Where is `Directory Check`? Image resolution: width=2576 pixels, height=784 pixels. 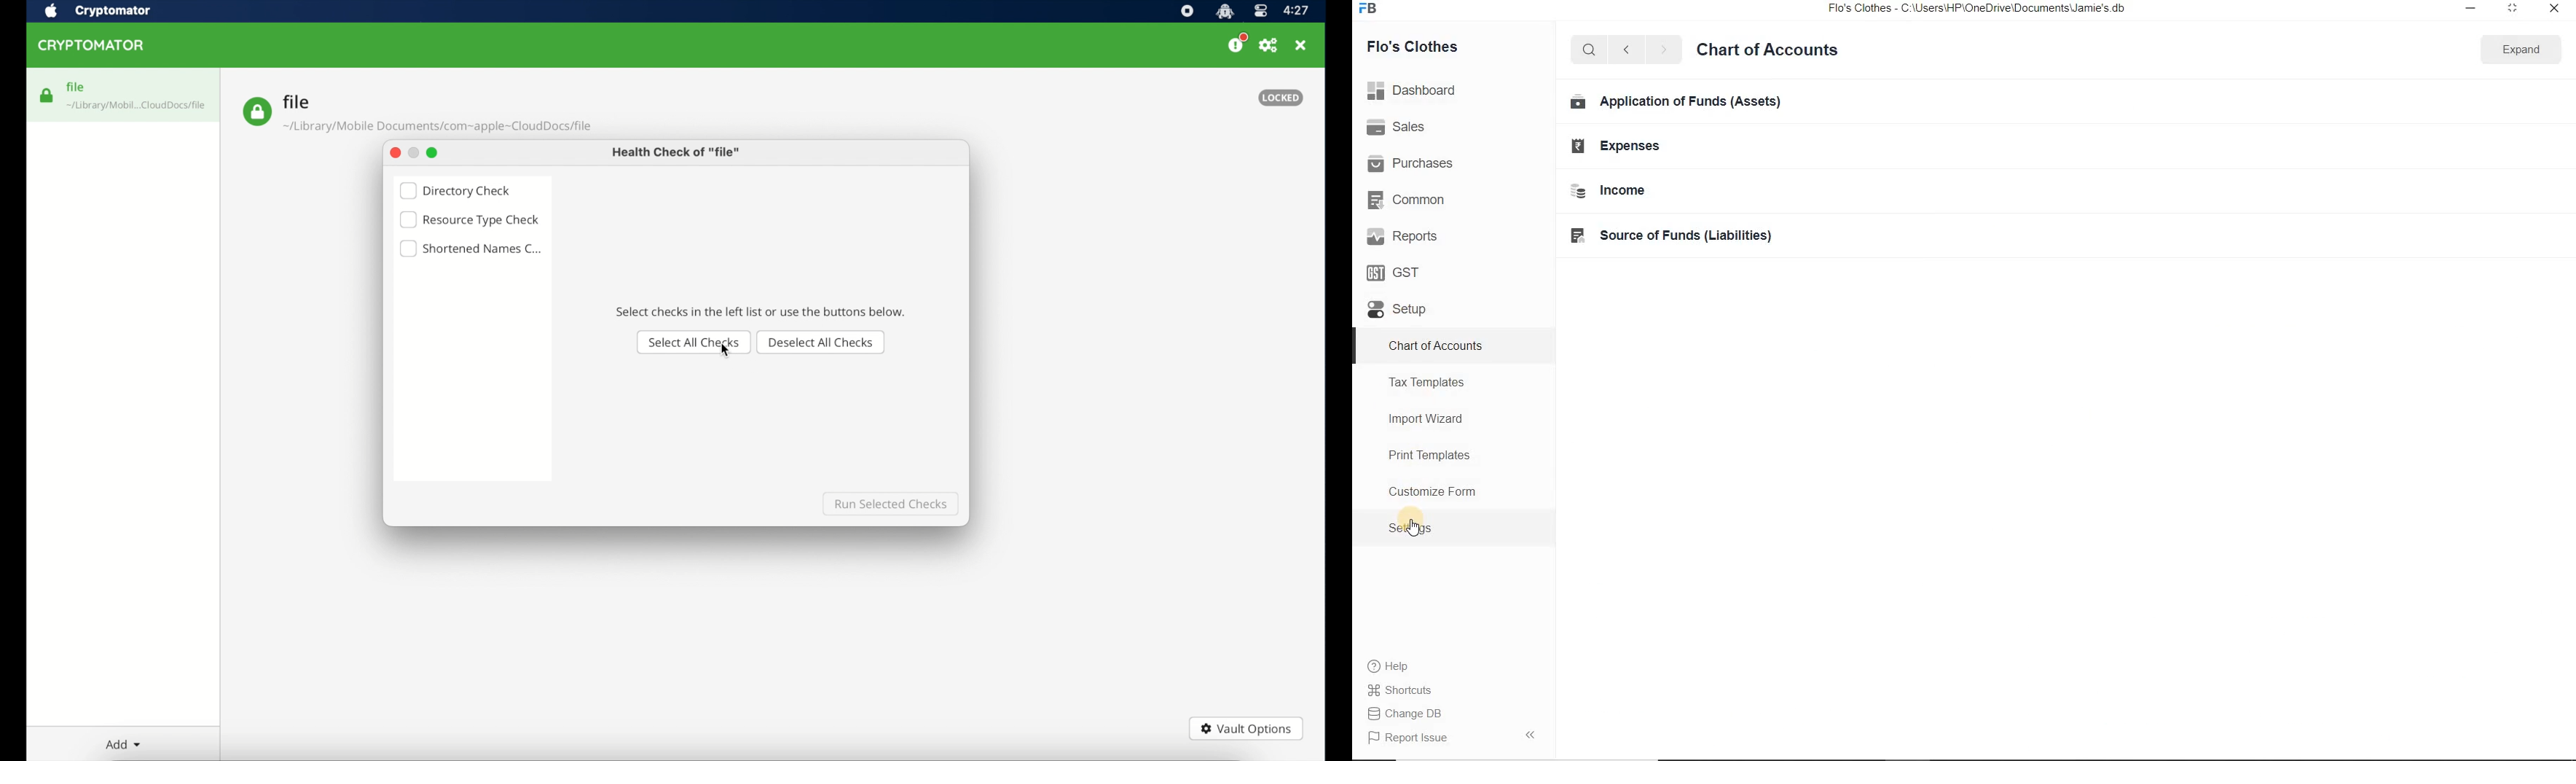
Directory Check is located at coordinates (459, 190).